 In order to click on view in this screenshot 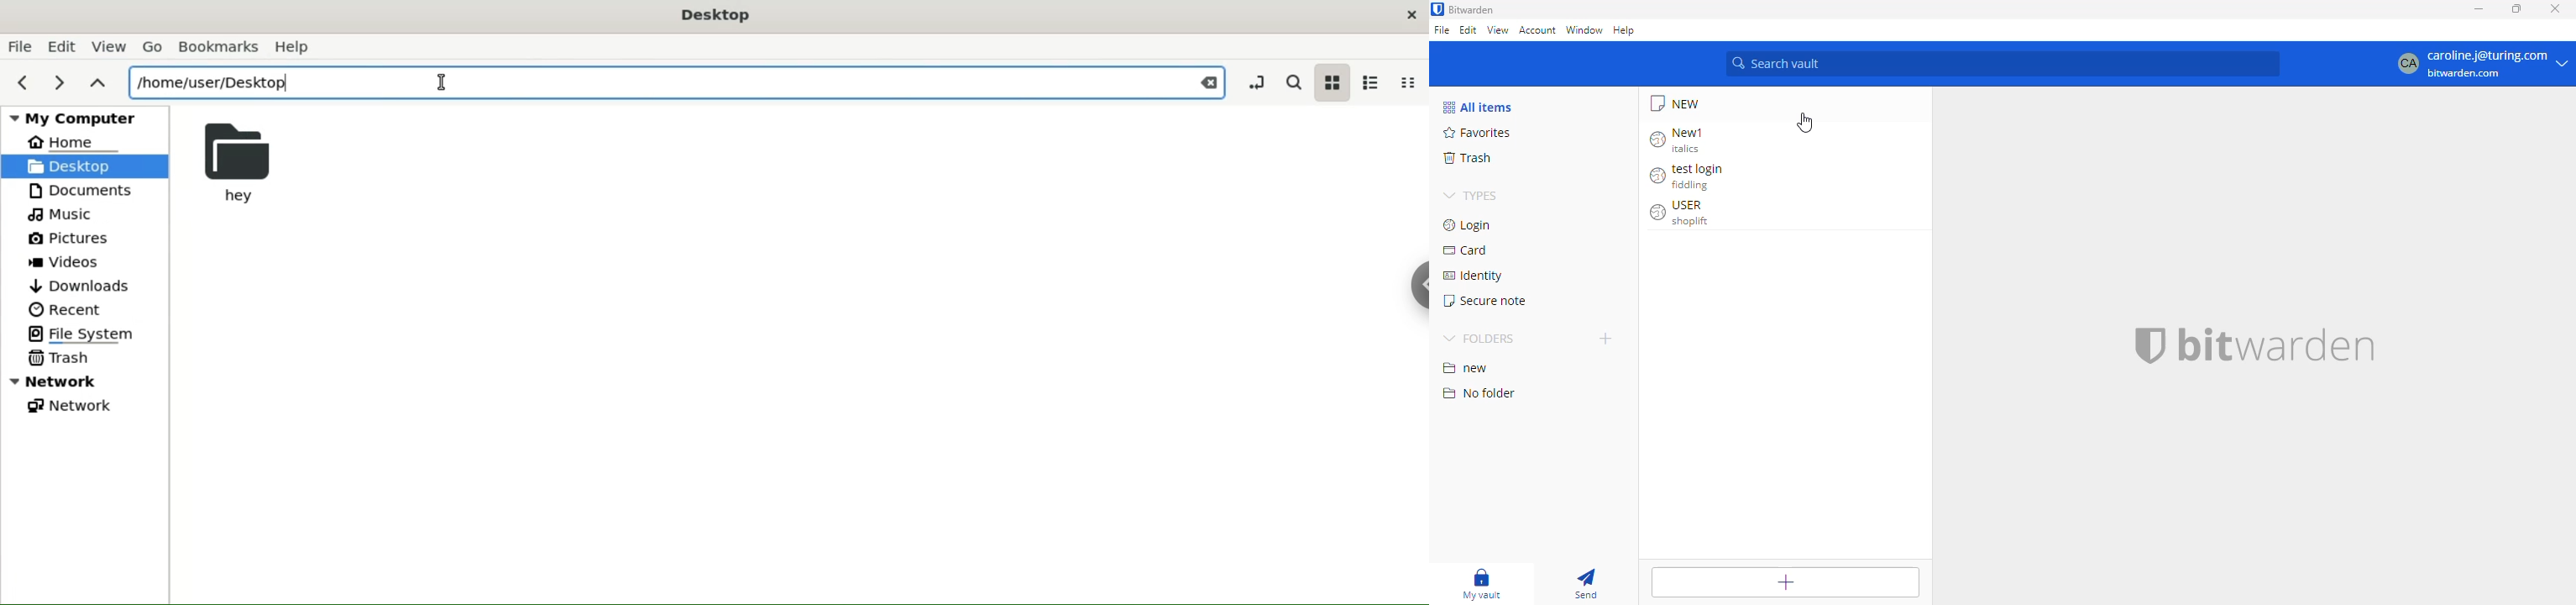, I will do `click(1498, 29)`.